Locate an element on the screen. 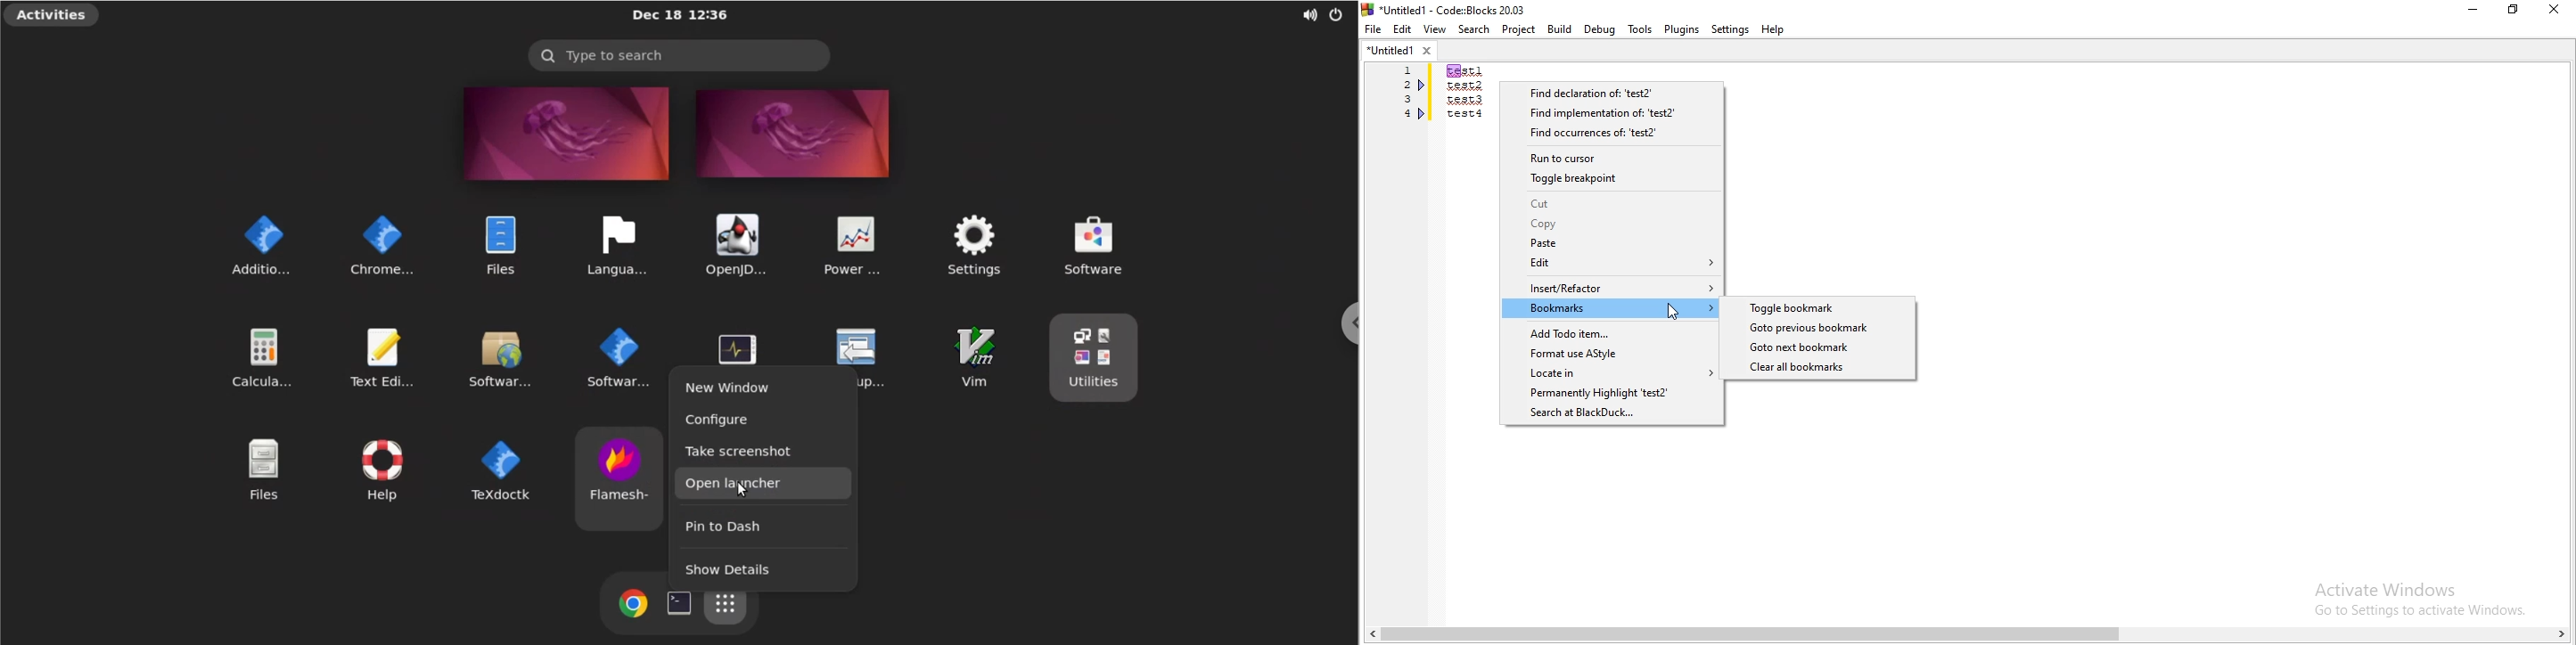 This screenshot has width=2576, height=672. Help is located at coordinates (1776, 31).